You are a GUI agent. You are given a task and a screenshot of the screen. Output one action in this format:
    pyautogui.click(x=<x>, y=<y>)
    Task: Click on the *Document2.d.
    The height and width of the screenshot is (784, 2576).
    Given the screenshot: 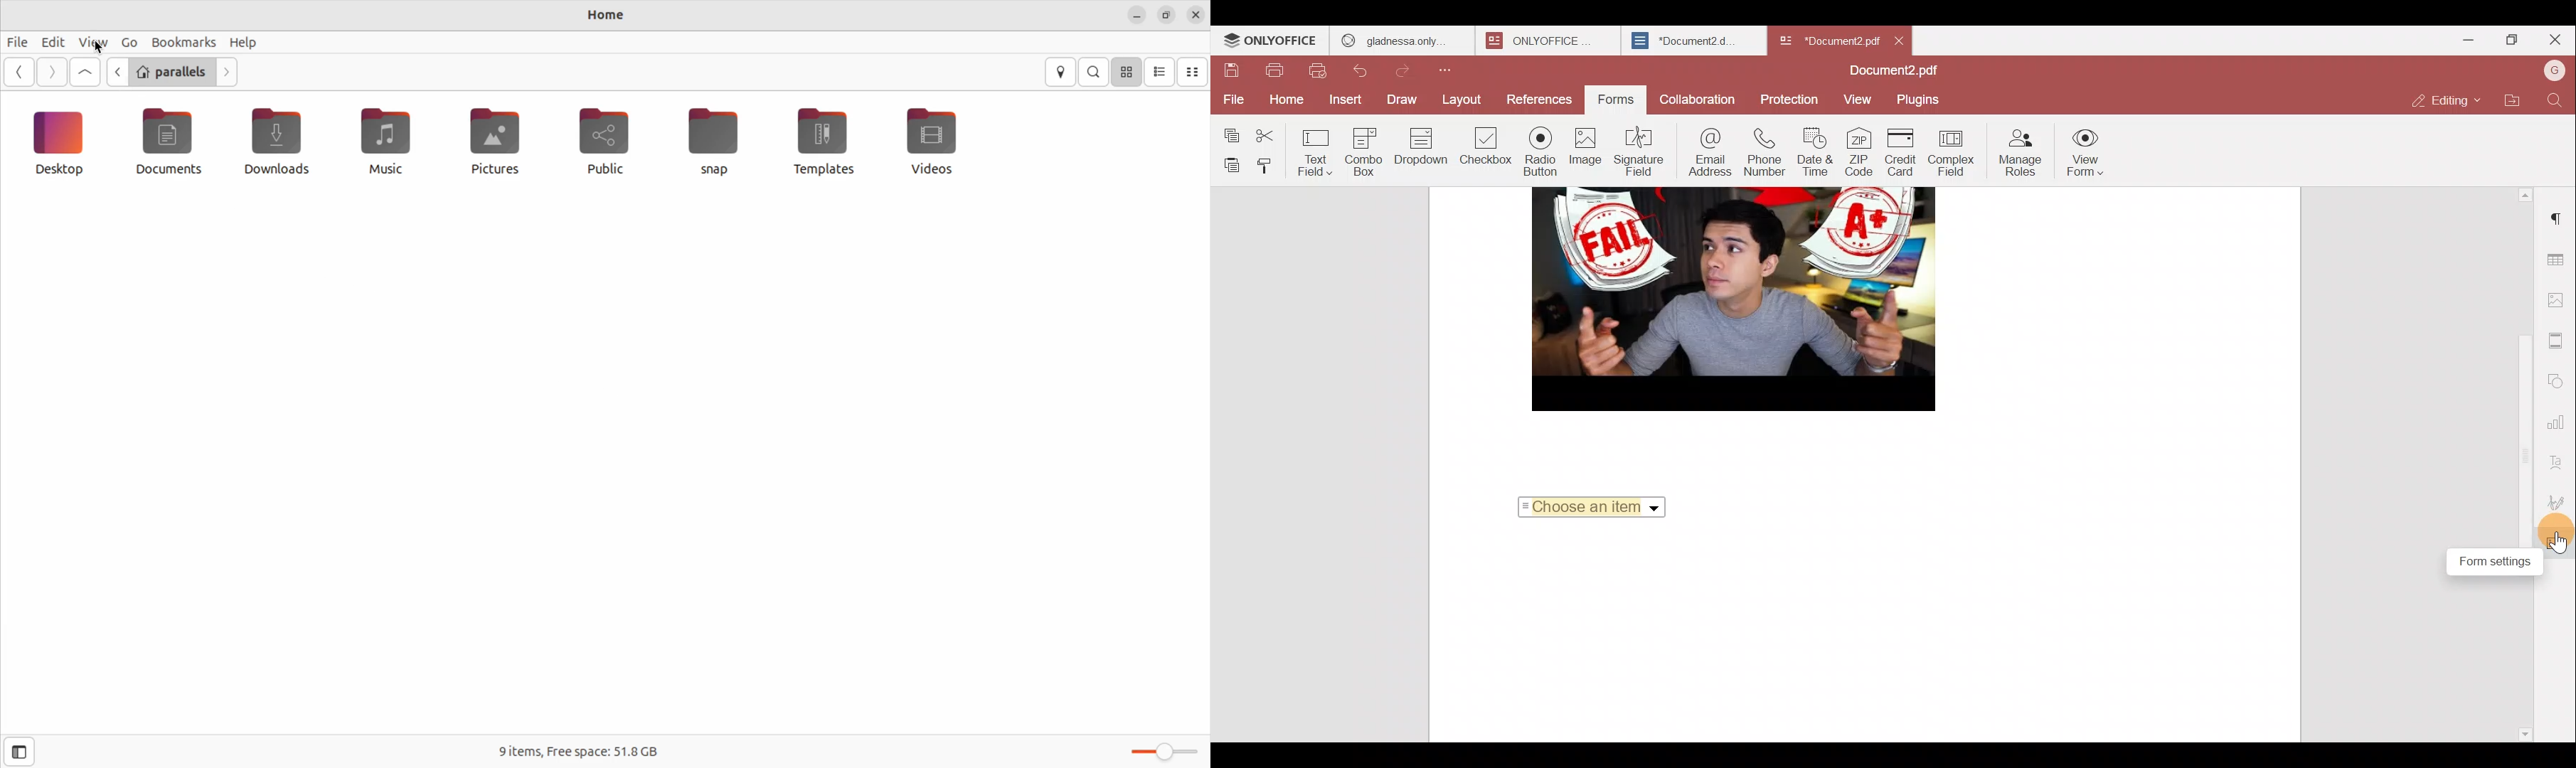 What is the action you would take?
    pyautogui.click(x=1684, y=38)
    